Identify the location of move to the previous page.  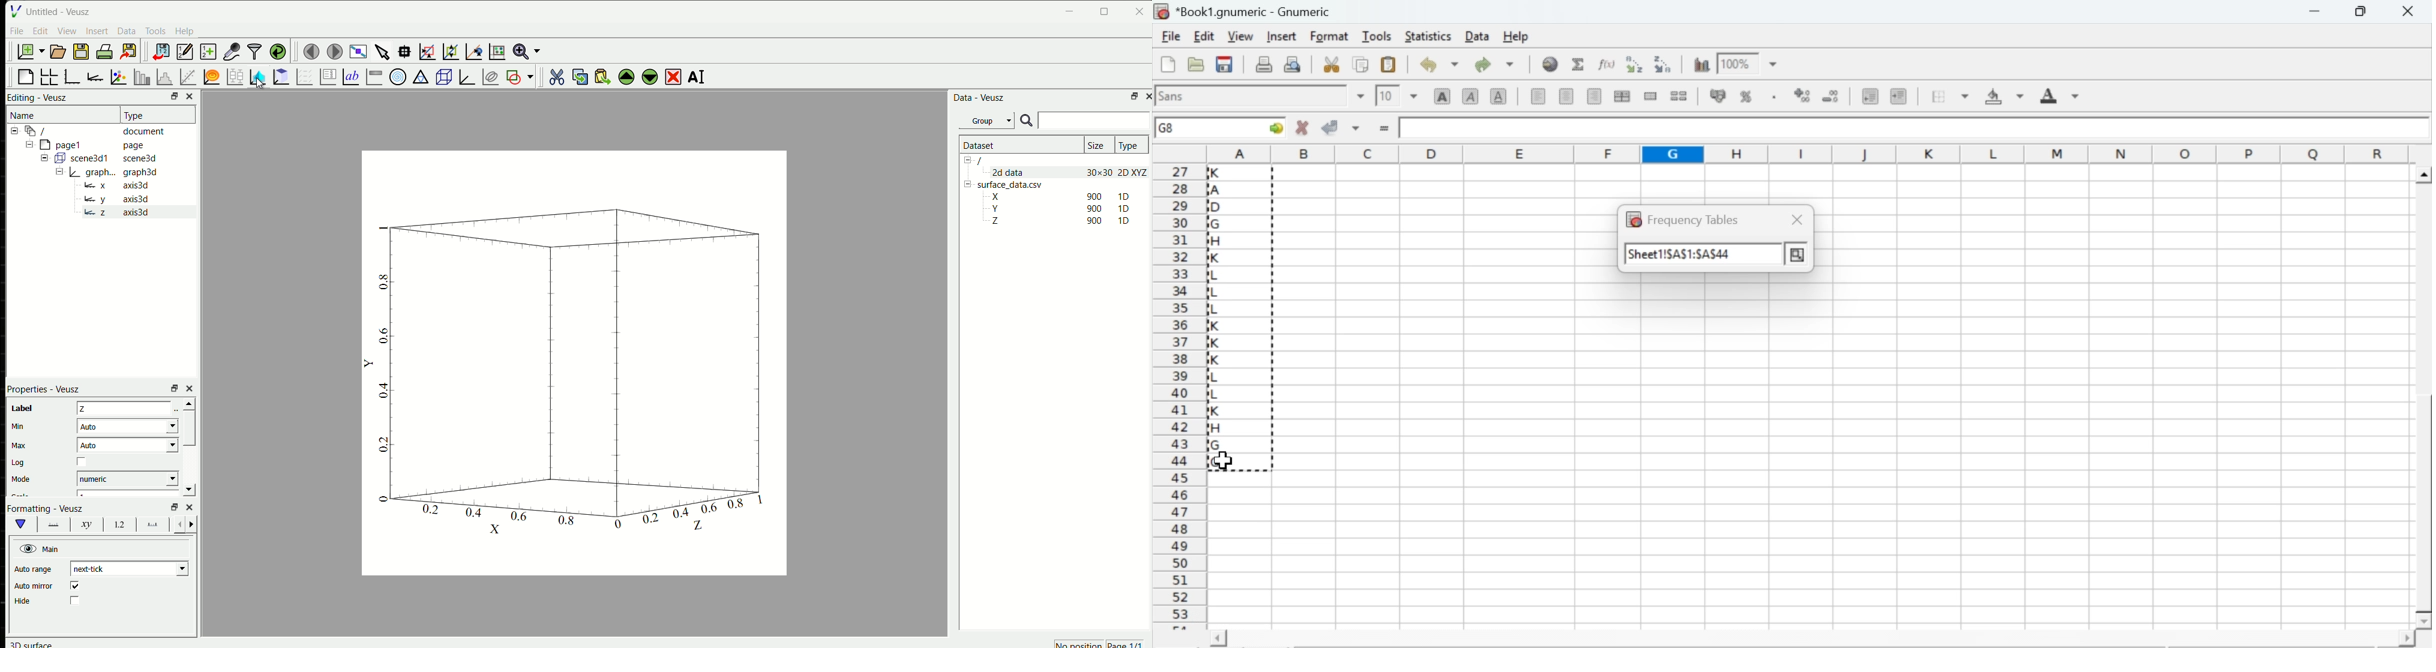
(312, 50).